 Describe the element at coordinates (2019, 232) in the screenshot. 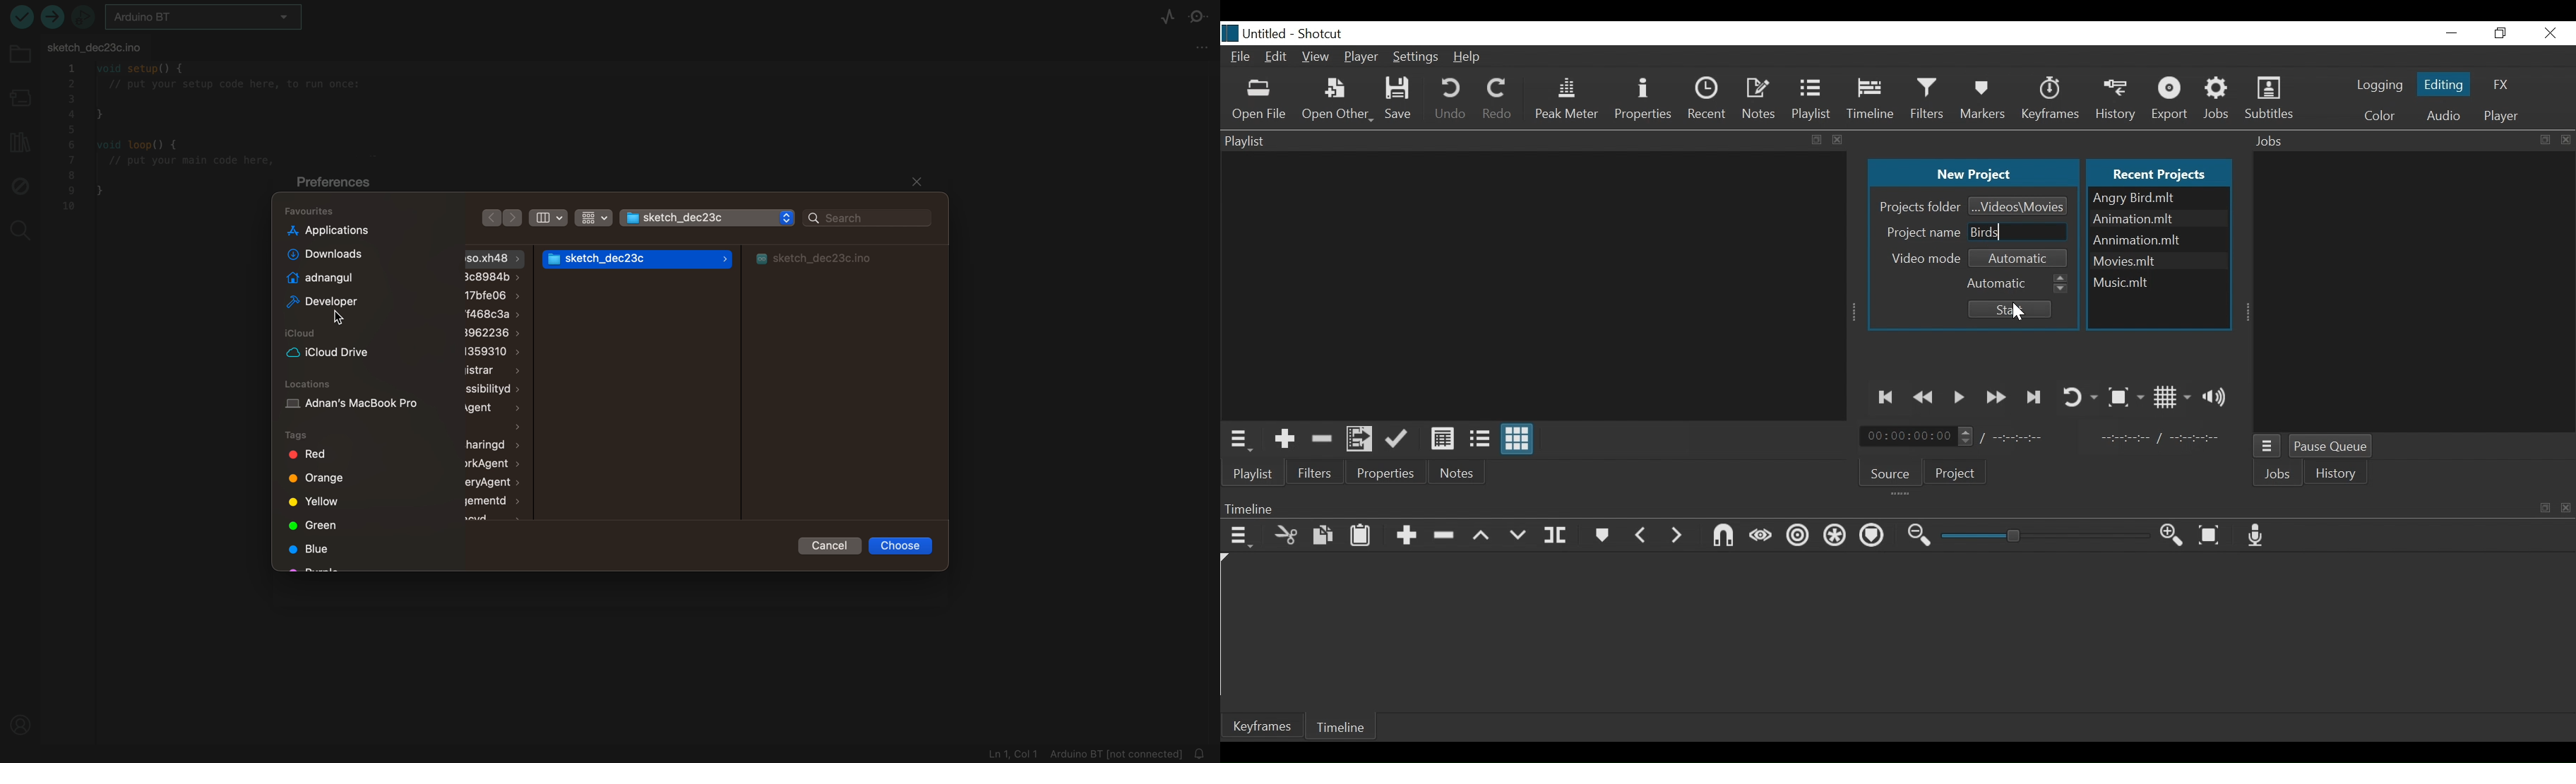

I see `Project name Field ` at that location.